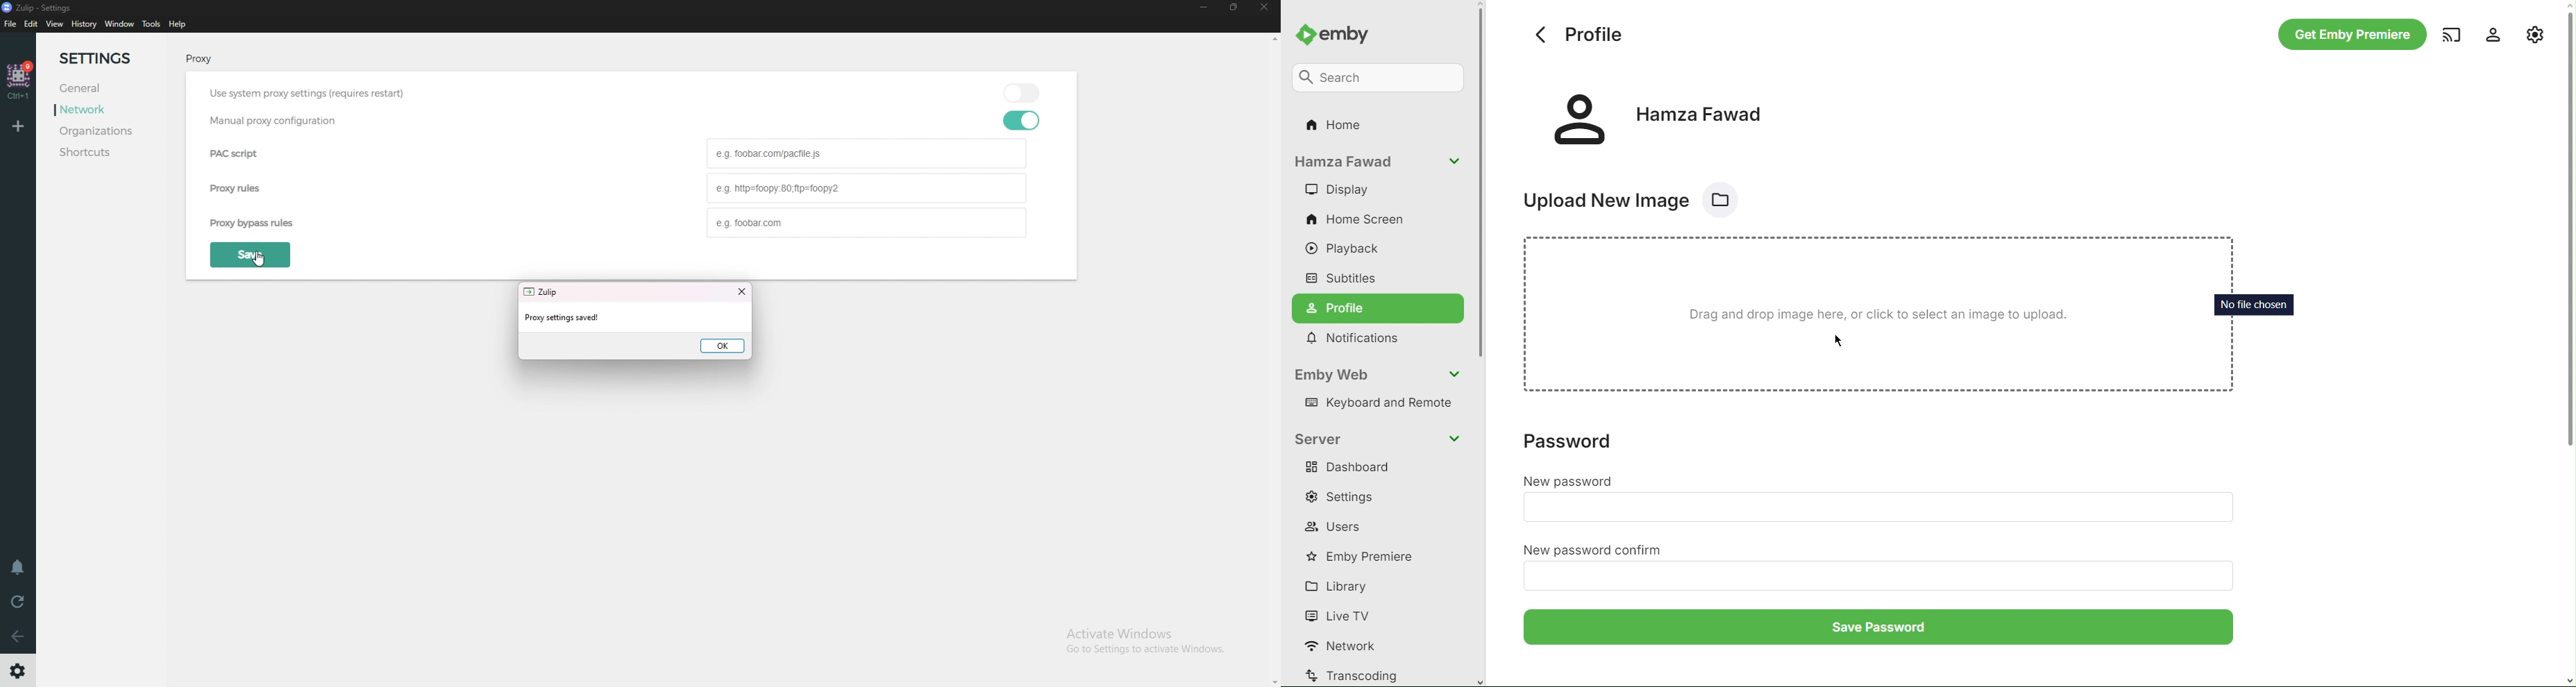  What do you see at coordinates (1347, 497) in the screenshot?
I see `Settings` at bounding box center [1347, 497].